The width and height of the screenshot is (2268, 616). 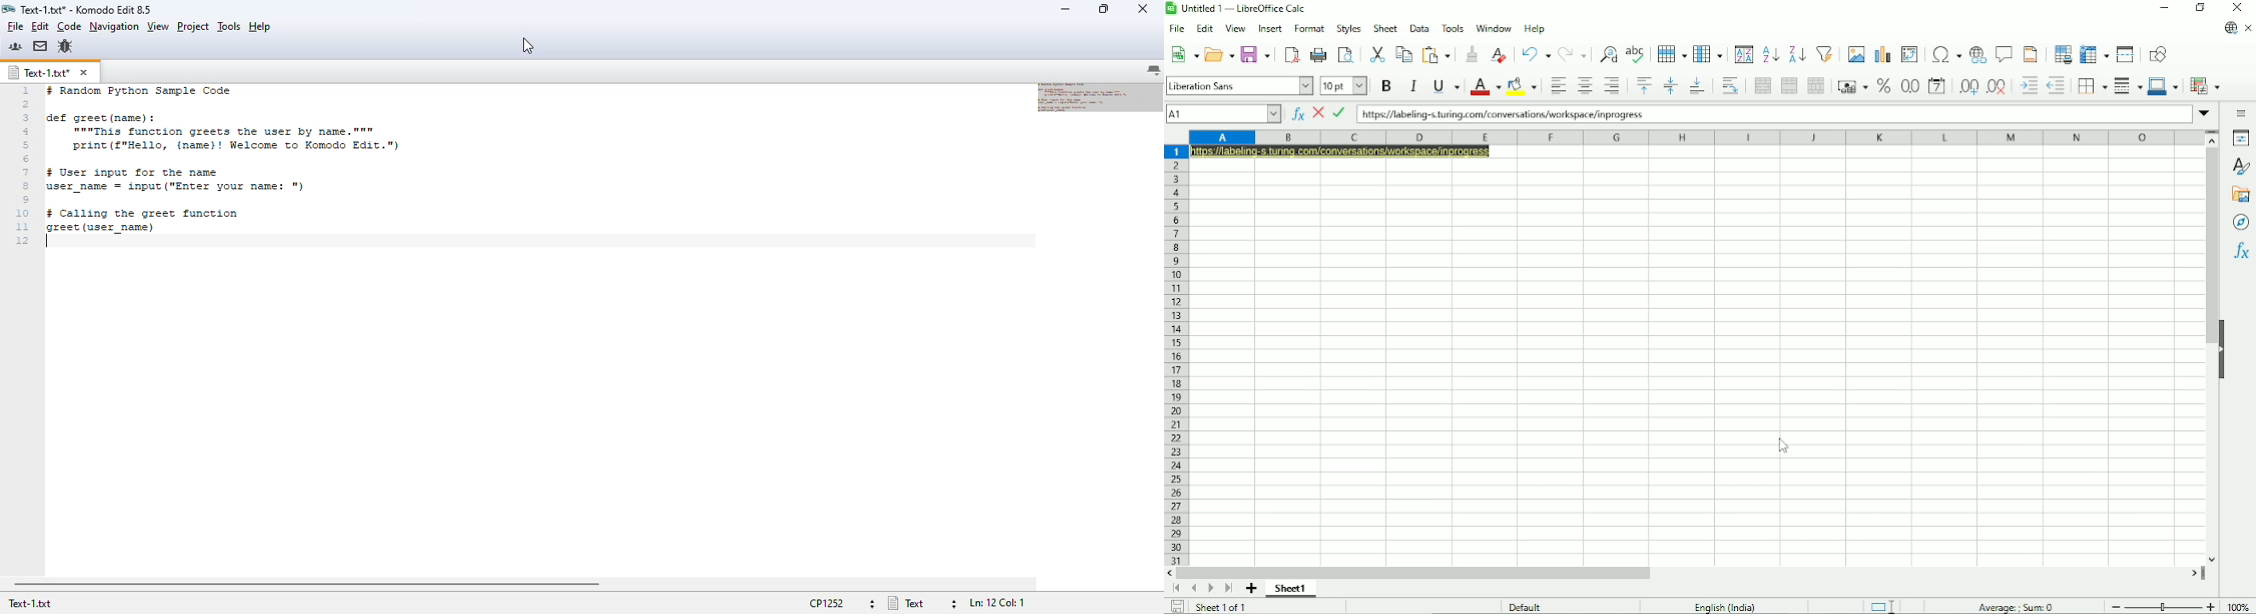 What do you see at coordinates (1978, 57) in the screenshot?
I see `Insert hyperlink` at bounding box center [1978, 57].